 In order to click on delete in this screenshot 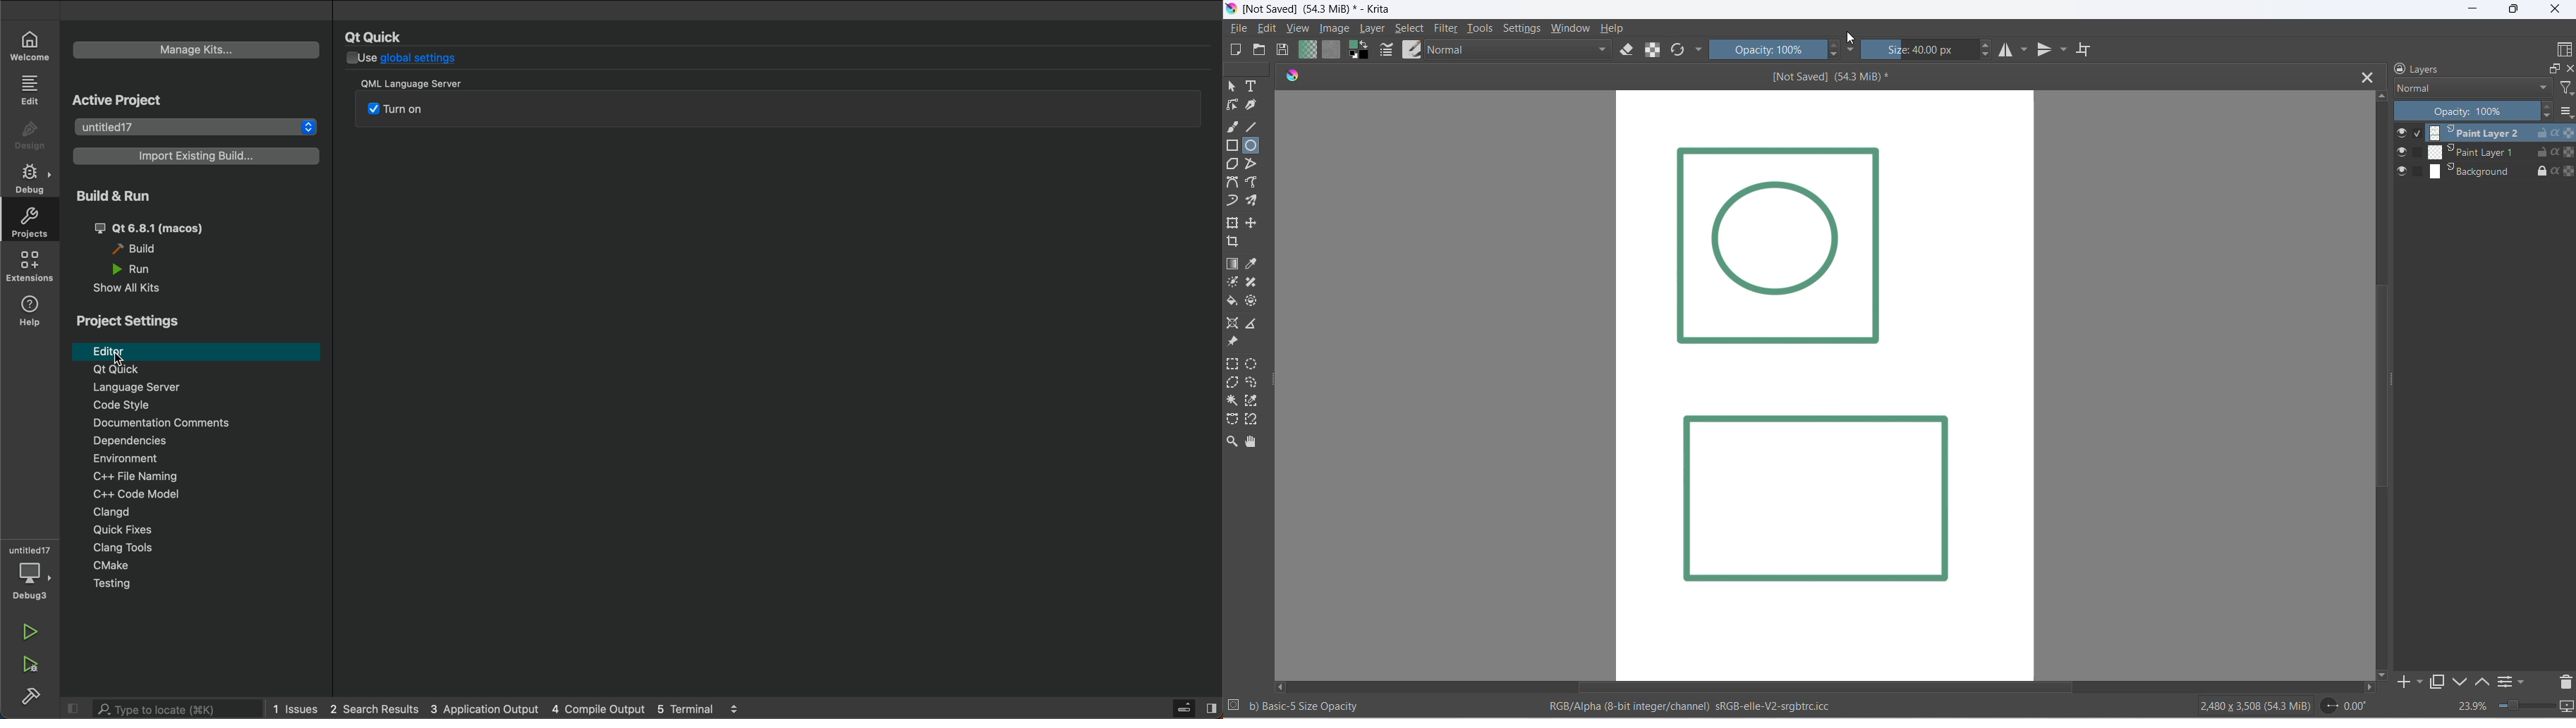, I will do `click(2568, 680)`.